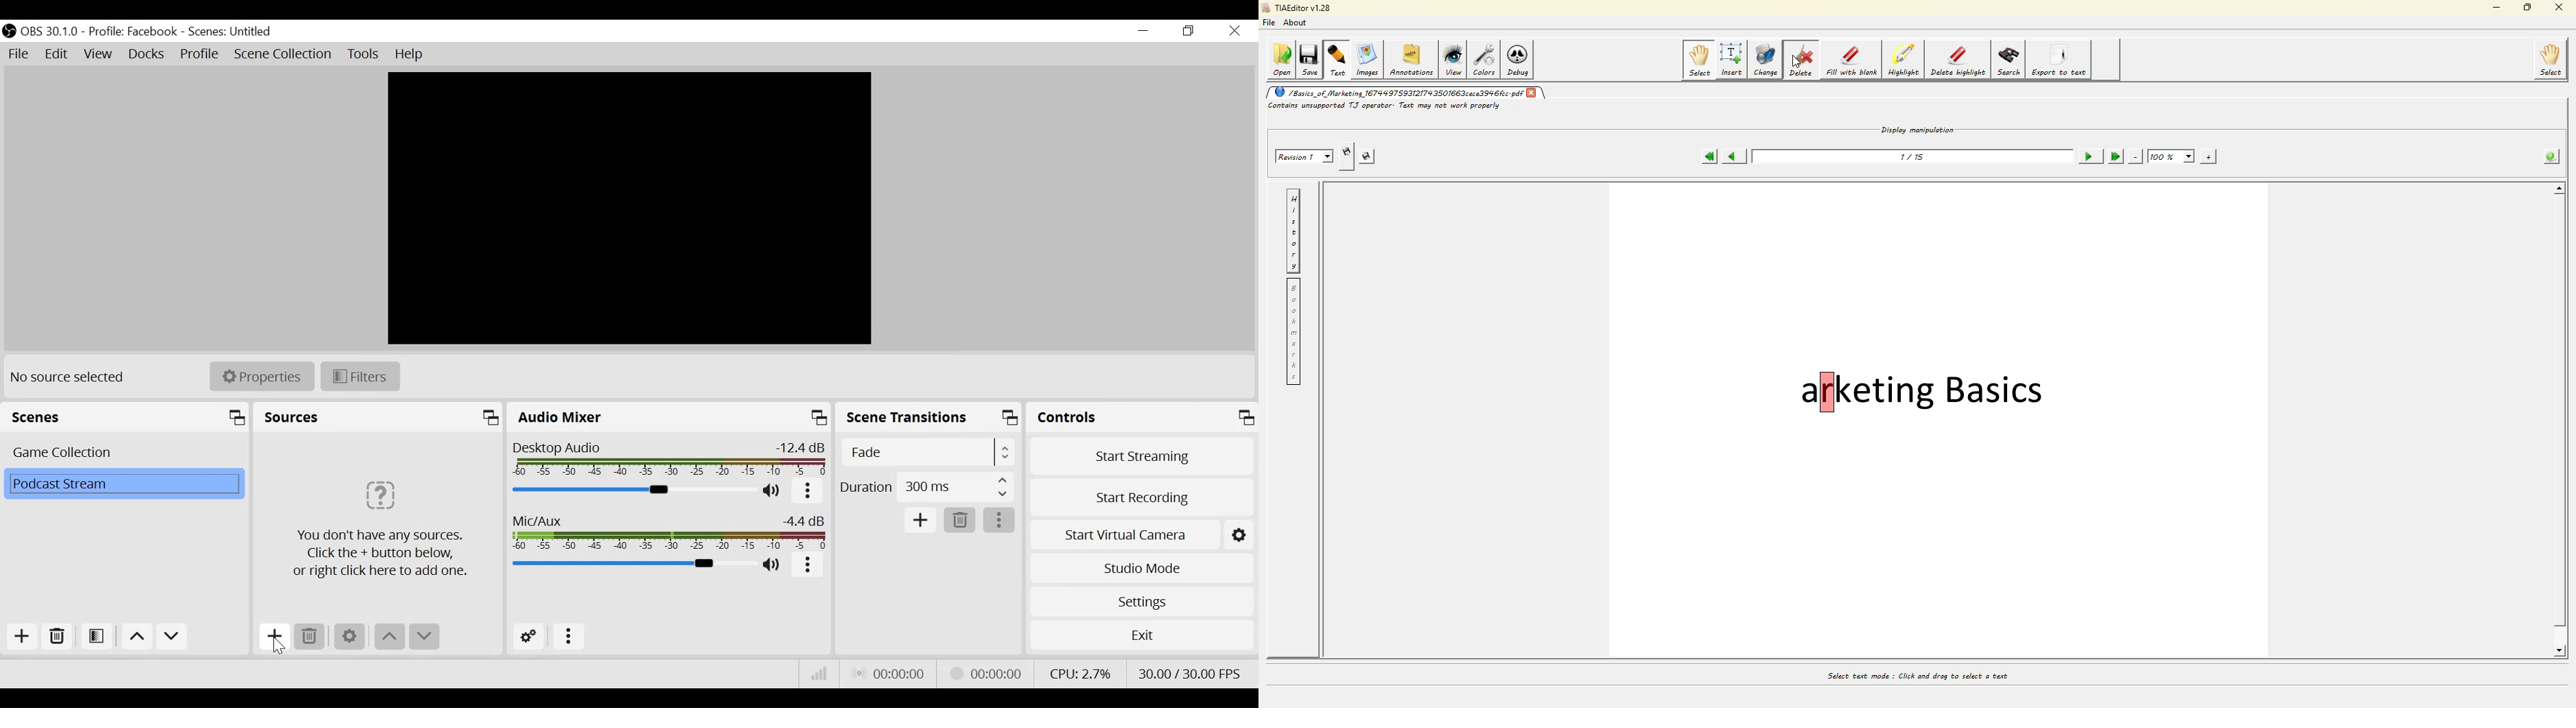 Image resolution: width=2576 pixels, height=728 pixels. I want to click on More options, so click(1000, 519).